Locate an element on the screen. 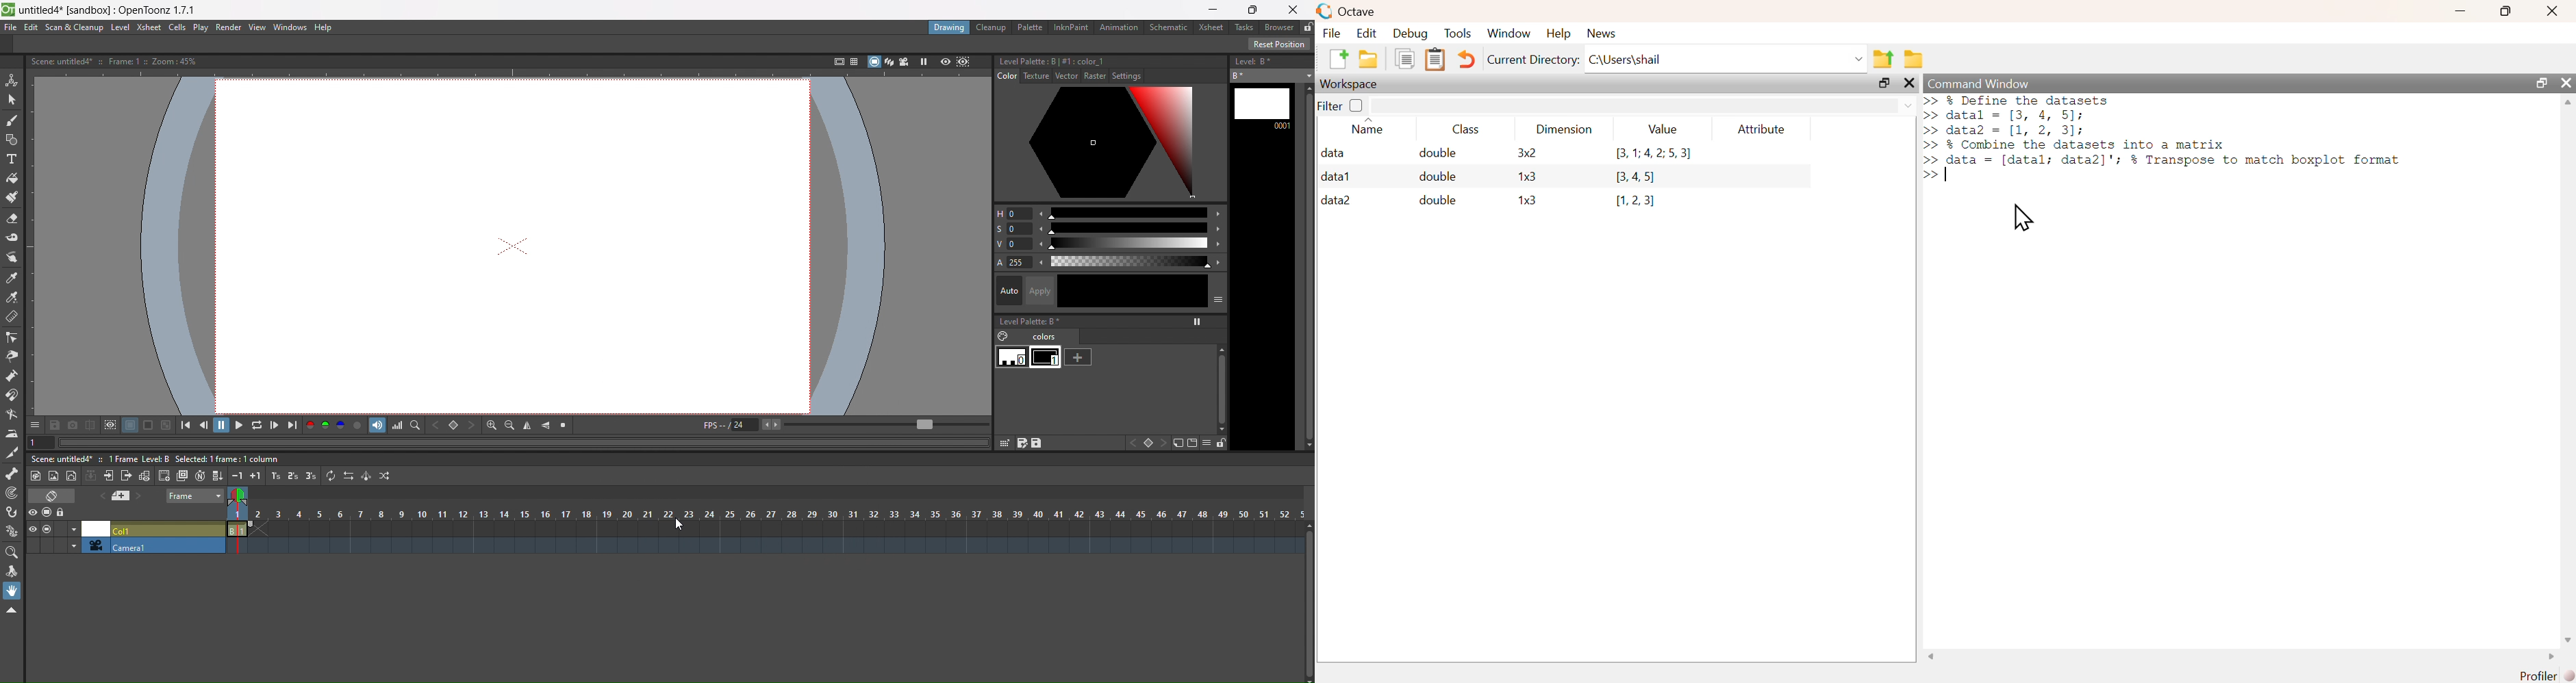 This screenshot has height=700, width=2576. scroll up is located at coordinates (2566, 104).